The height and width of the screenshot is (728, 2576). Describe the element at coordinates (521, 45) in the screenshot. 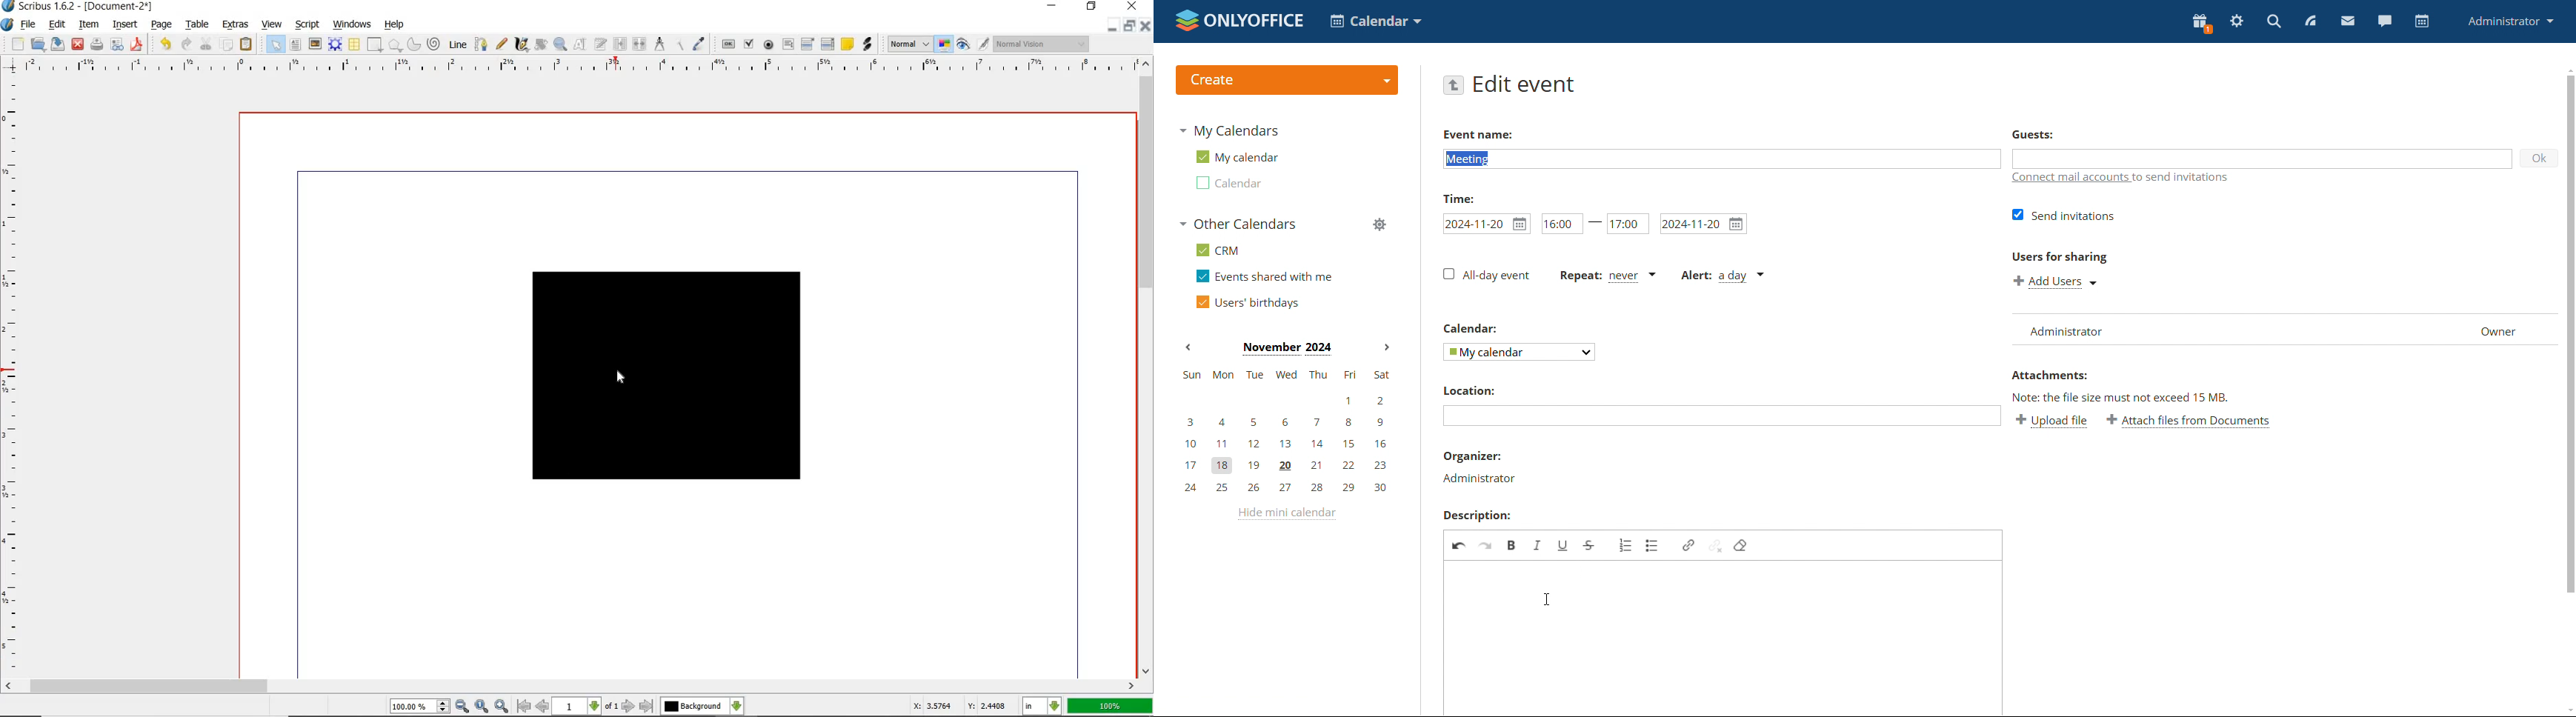

I see `calligraphic line` at that location.